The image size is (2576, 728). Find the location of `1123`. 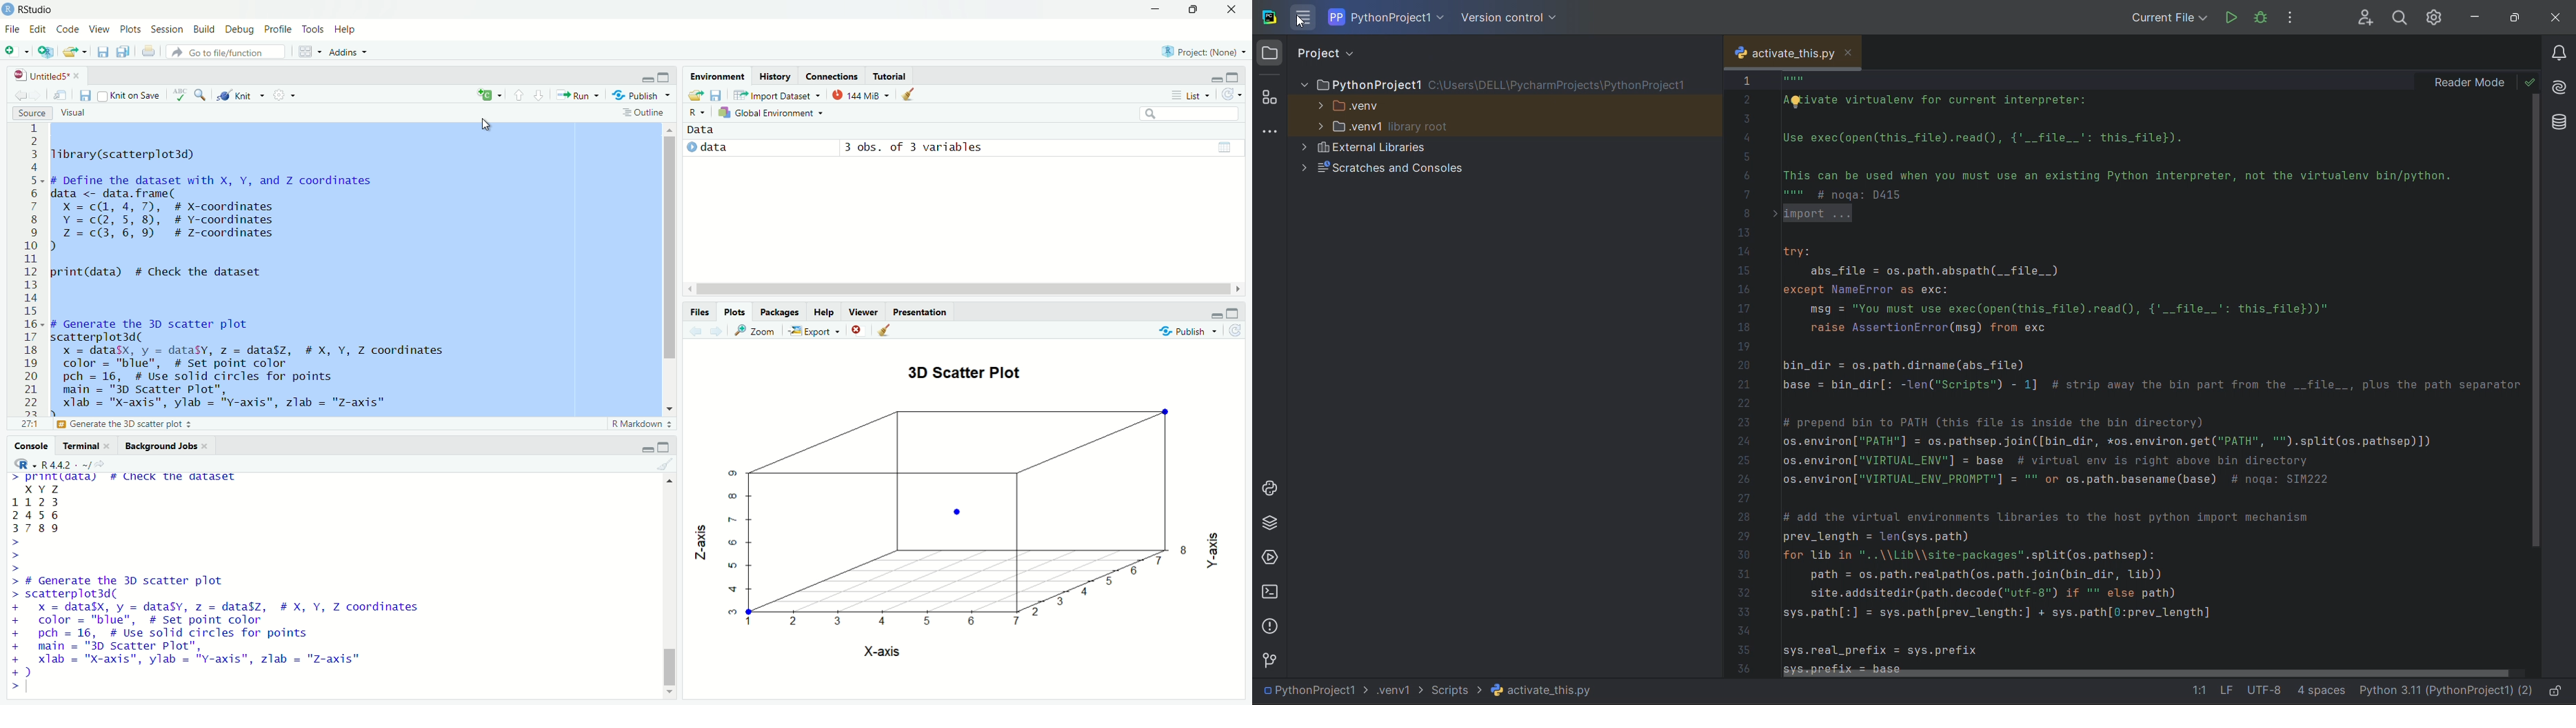

1123 is located at coordinates (38, 501).